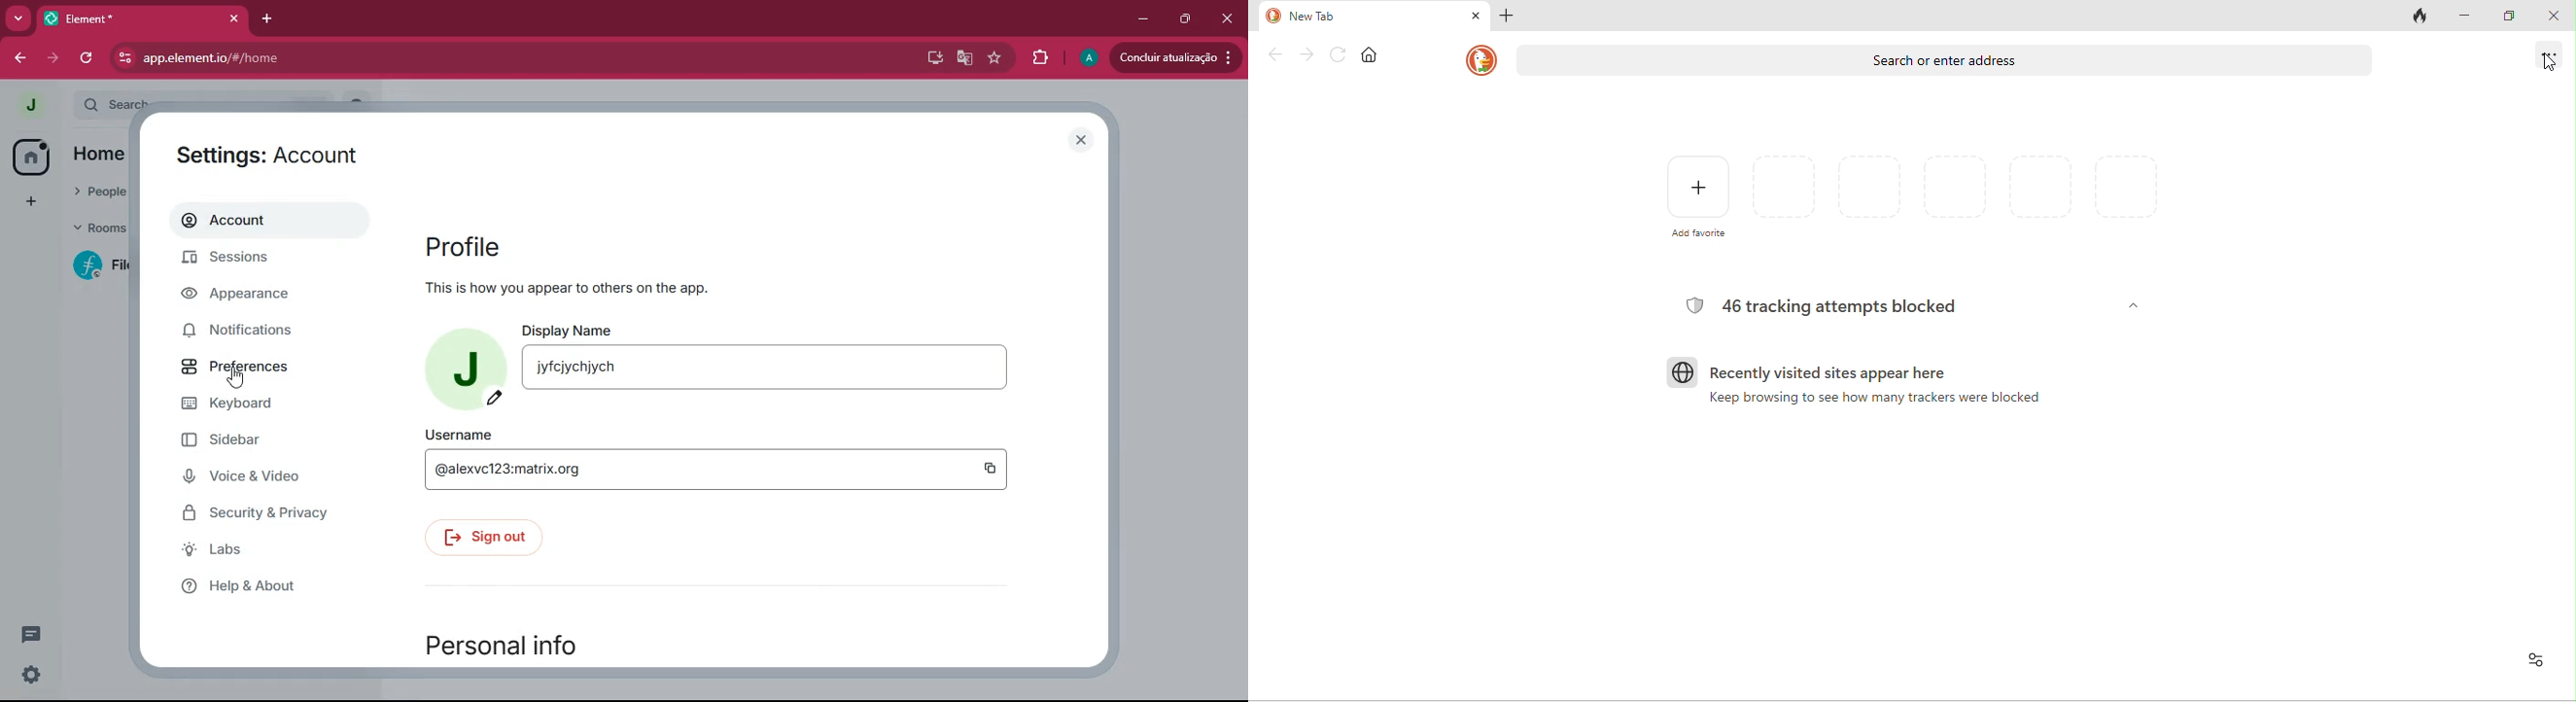  I want to click on profile, so click(467, 245).